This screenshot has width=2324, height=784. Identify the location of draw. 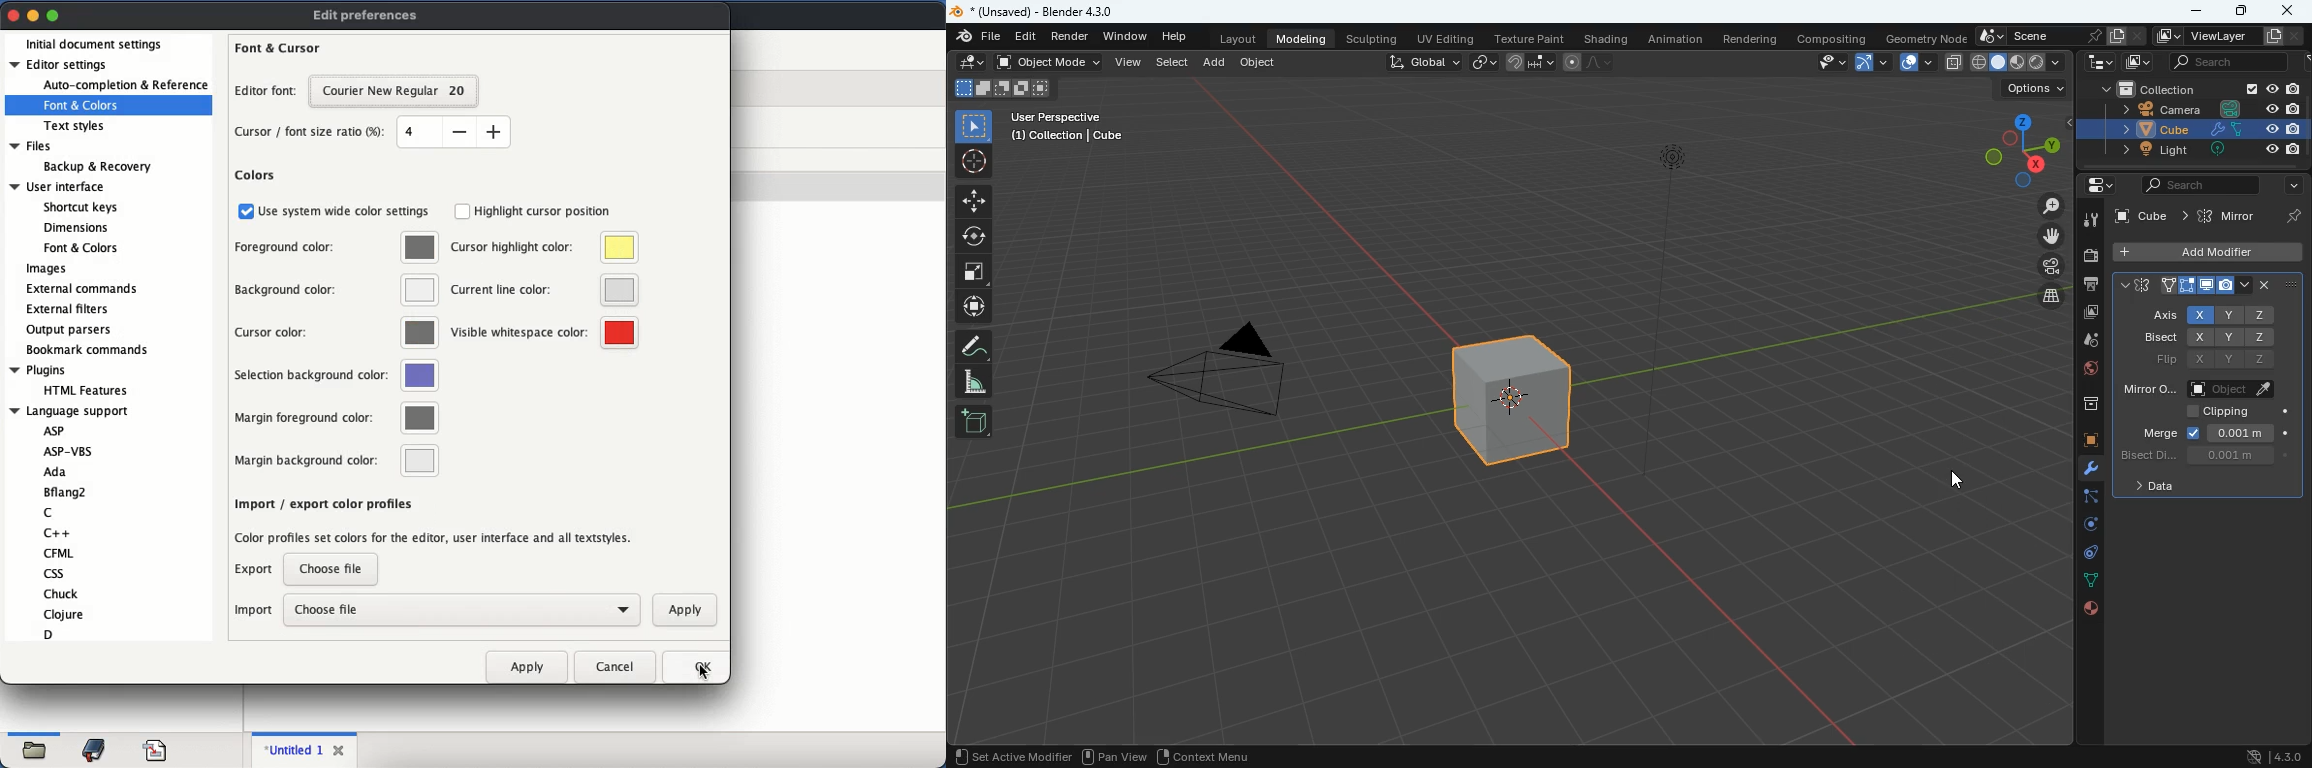
(976, 345).